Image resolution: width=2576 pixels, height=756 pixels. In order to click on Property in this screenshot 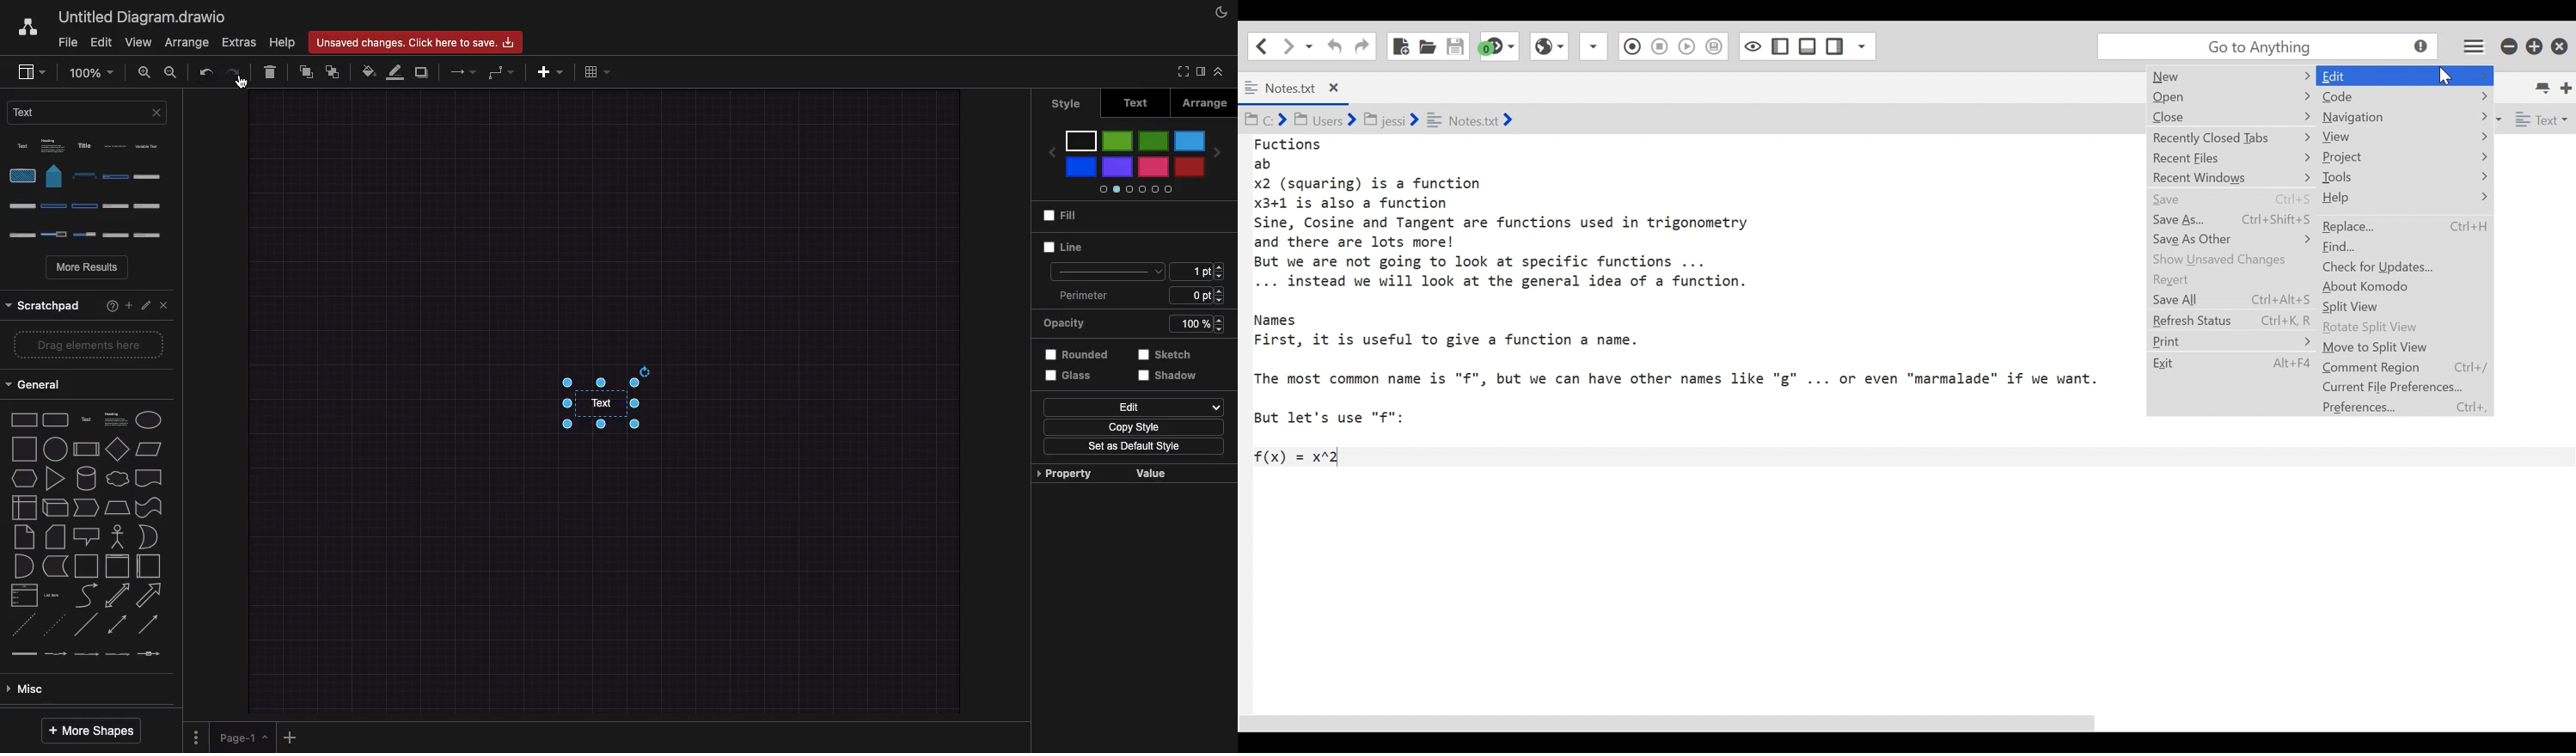, I will do `click(1062, 473)`.